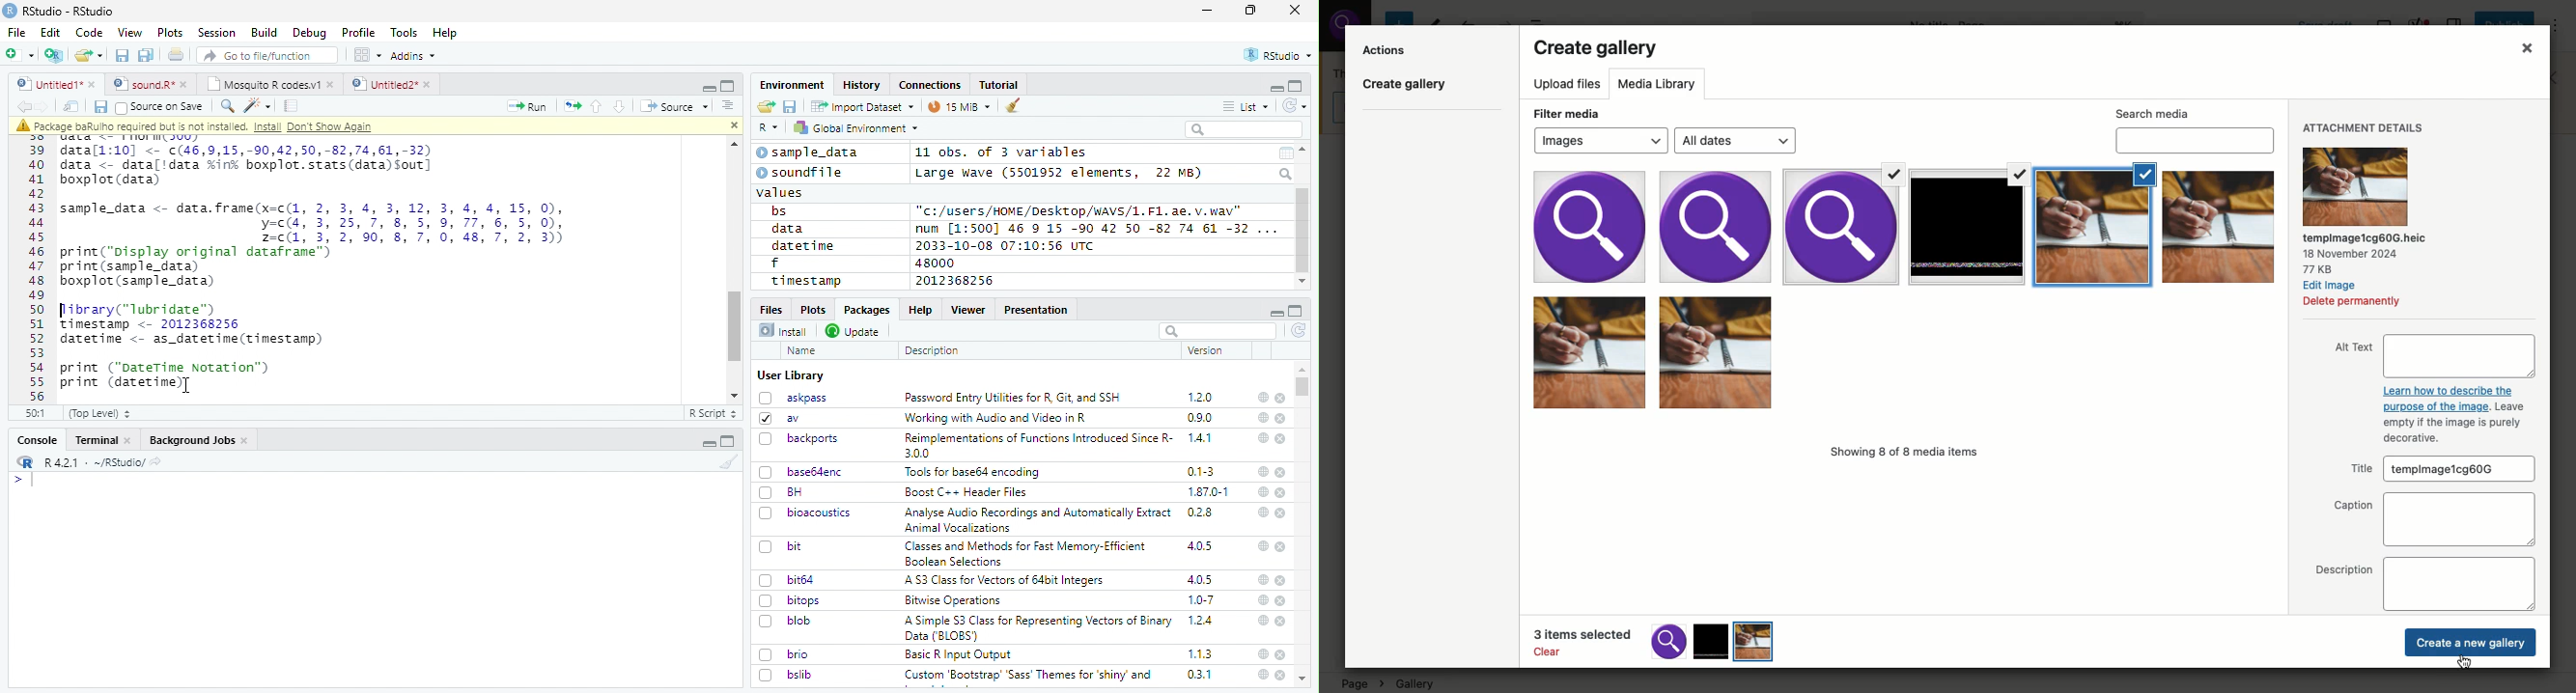 Image resolution: width=2576 pixels, height=700 pixels. What do you see at coordinates (711, 441) in the screenshot?
I see `minimize` at bounding box center [711, 441].